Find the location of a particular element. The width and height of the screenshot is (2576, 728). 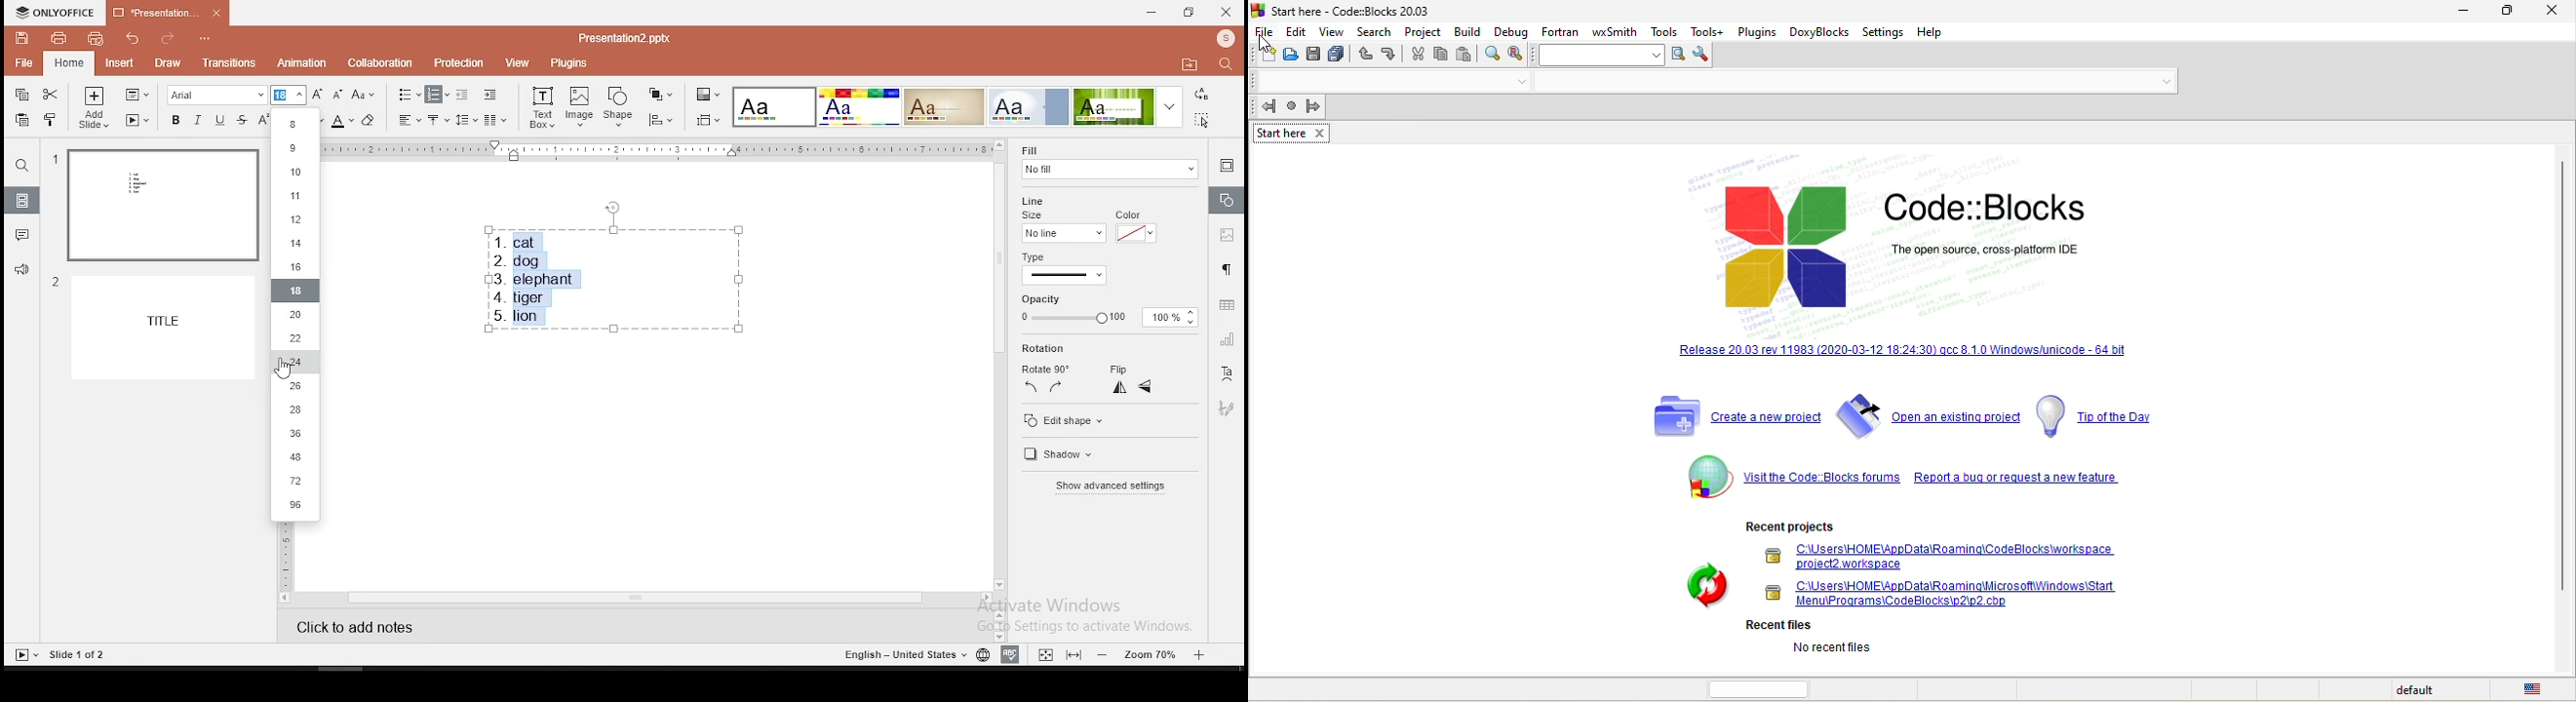

cut is located at coordinates (1418, 56).